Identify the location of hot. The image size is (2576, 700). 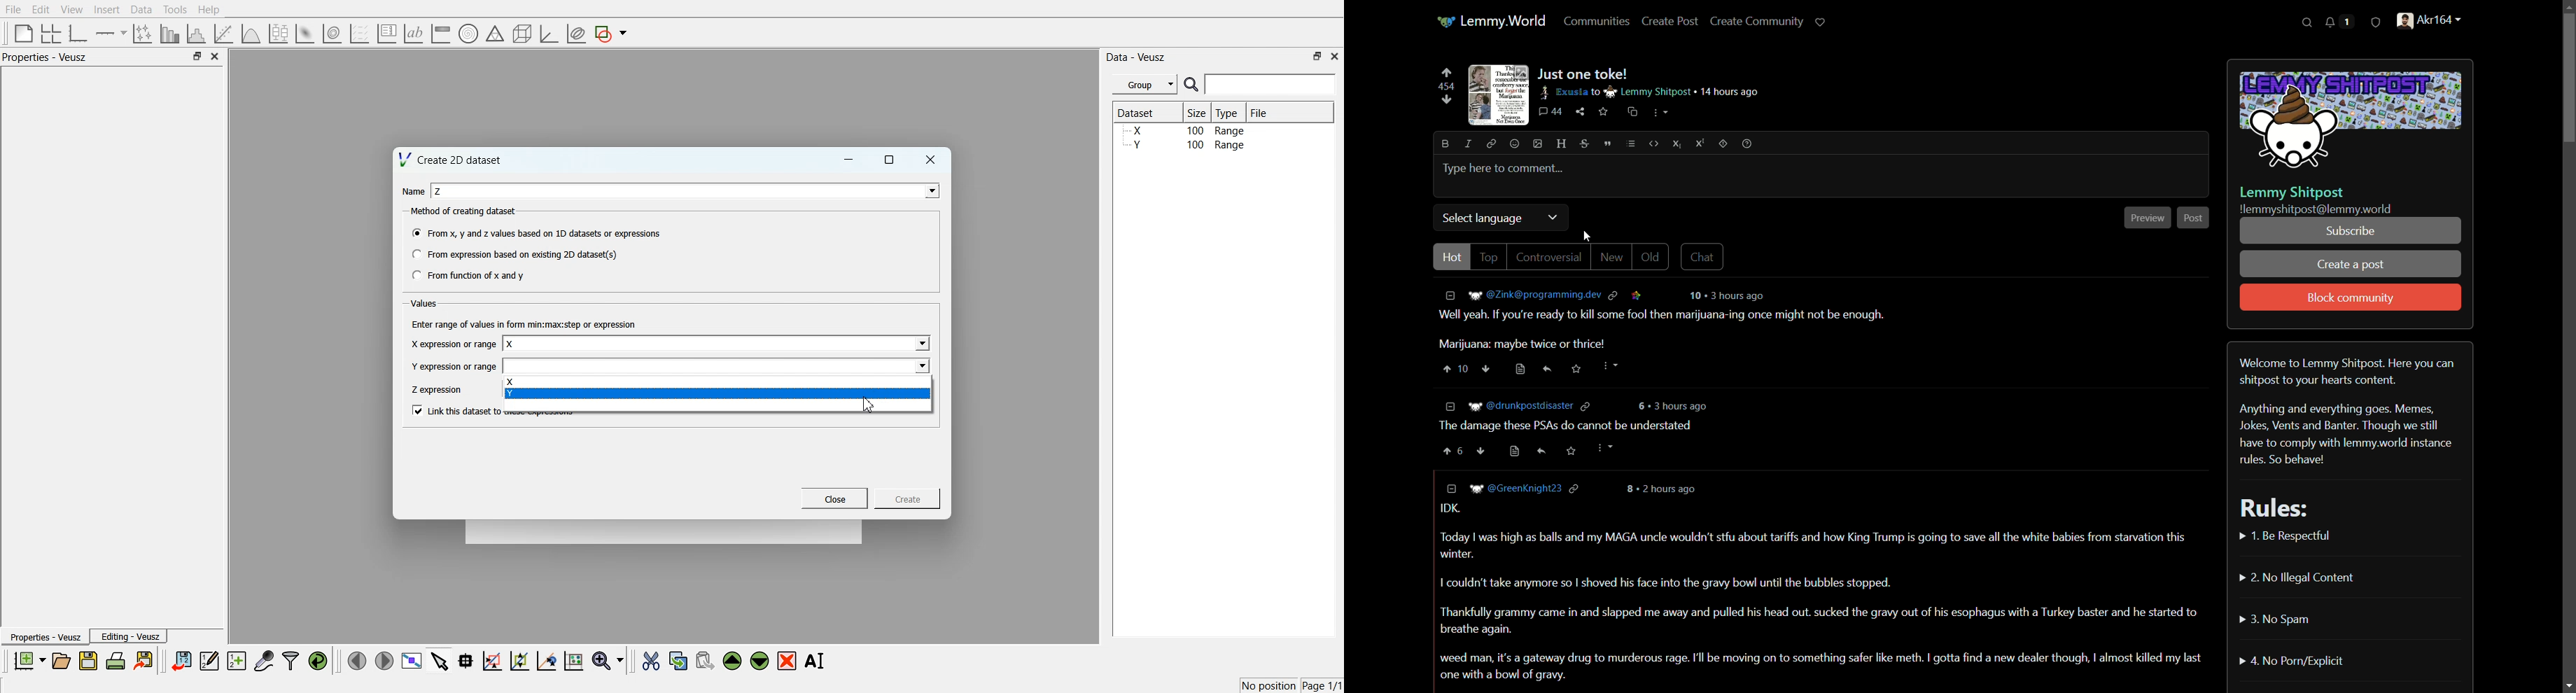
(1454, 259).